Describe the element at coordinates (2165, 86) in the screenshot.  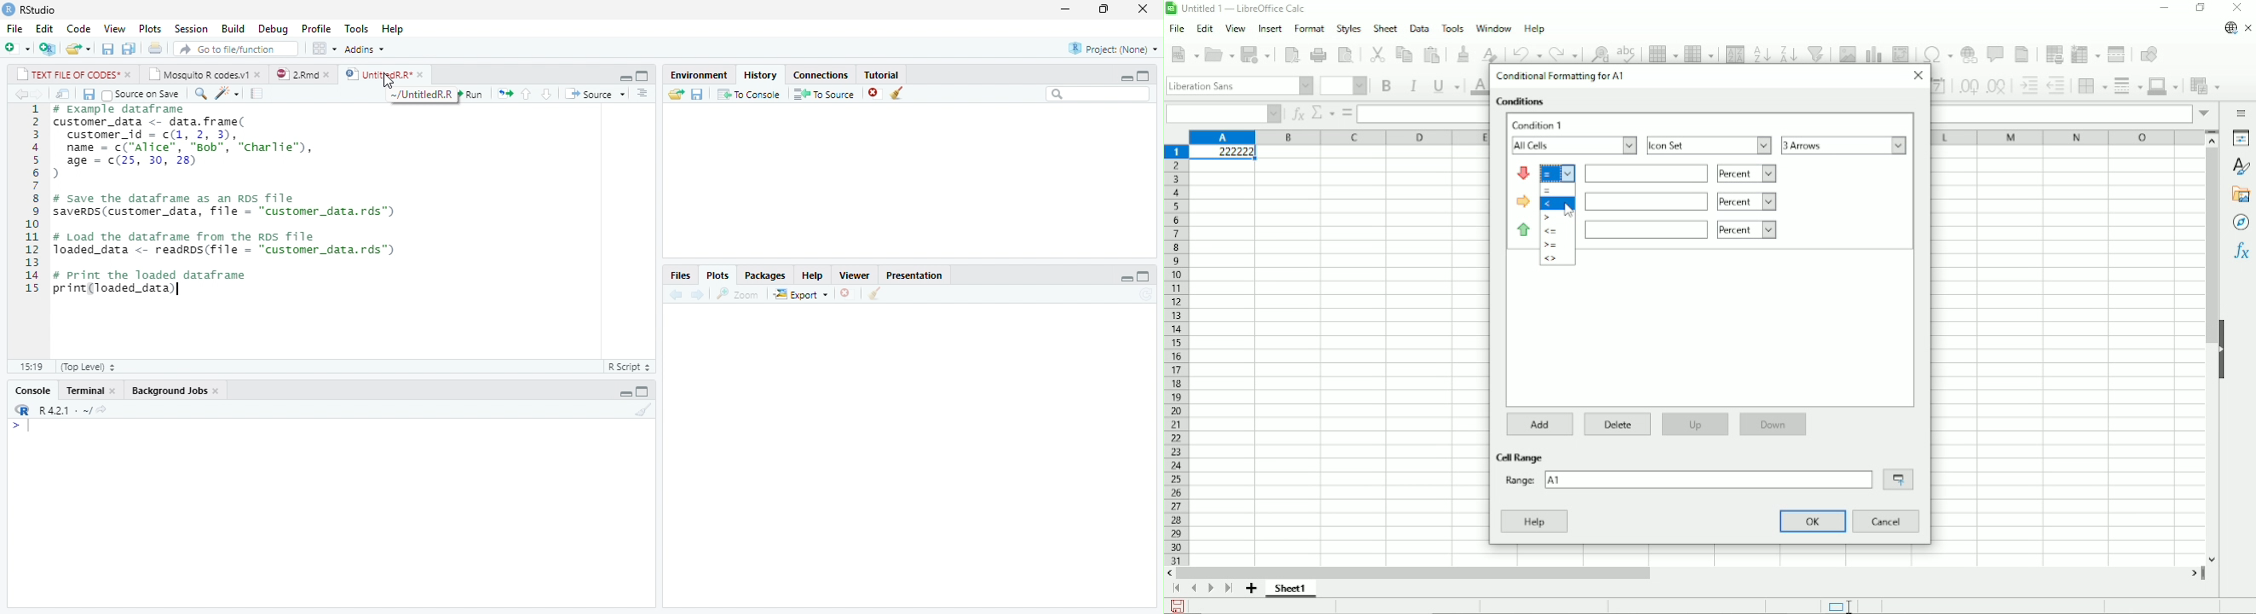
I see `Border color` at that location.